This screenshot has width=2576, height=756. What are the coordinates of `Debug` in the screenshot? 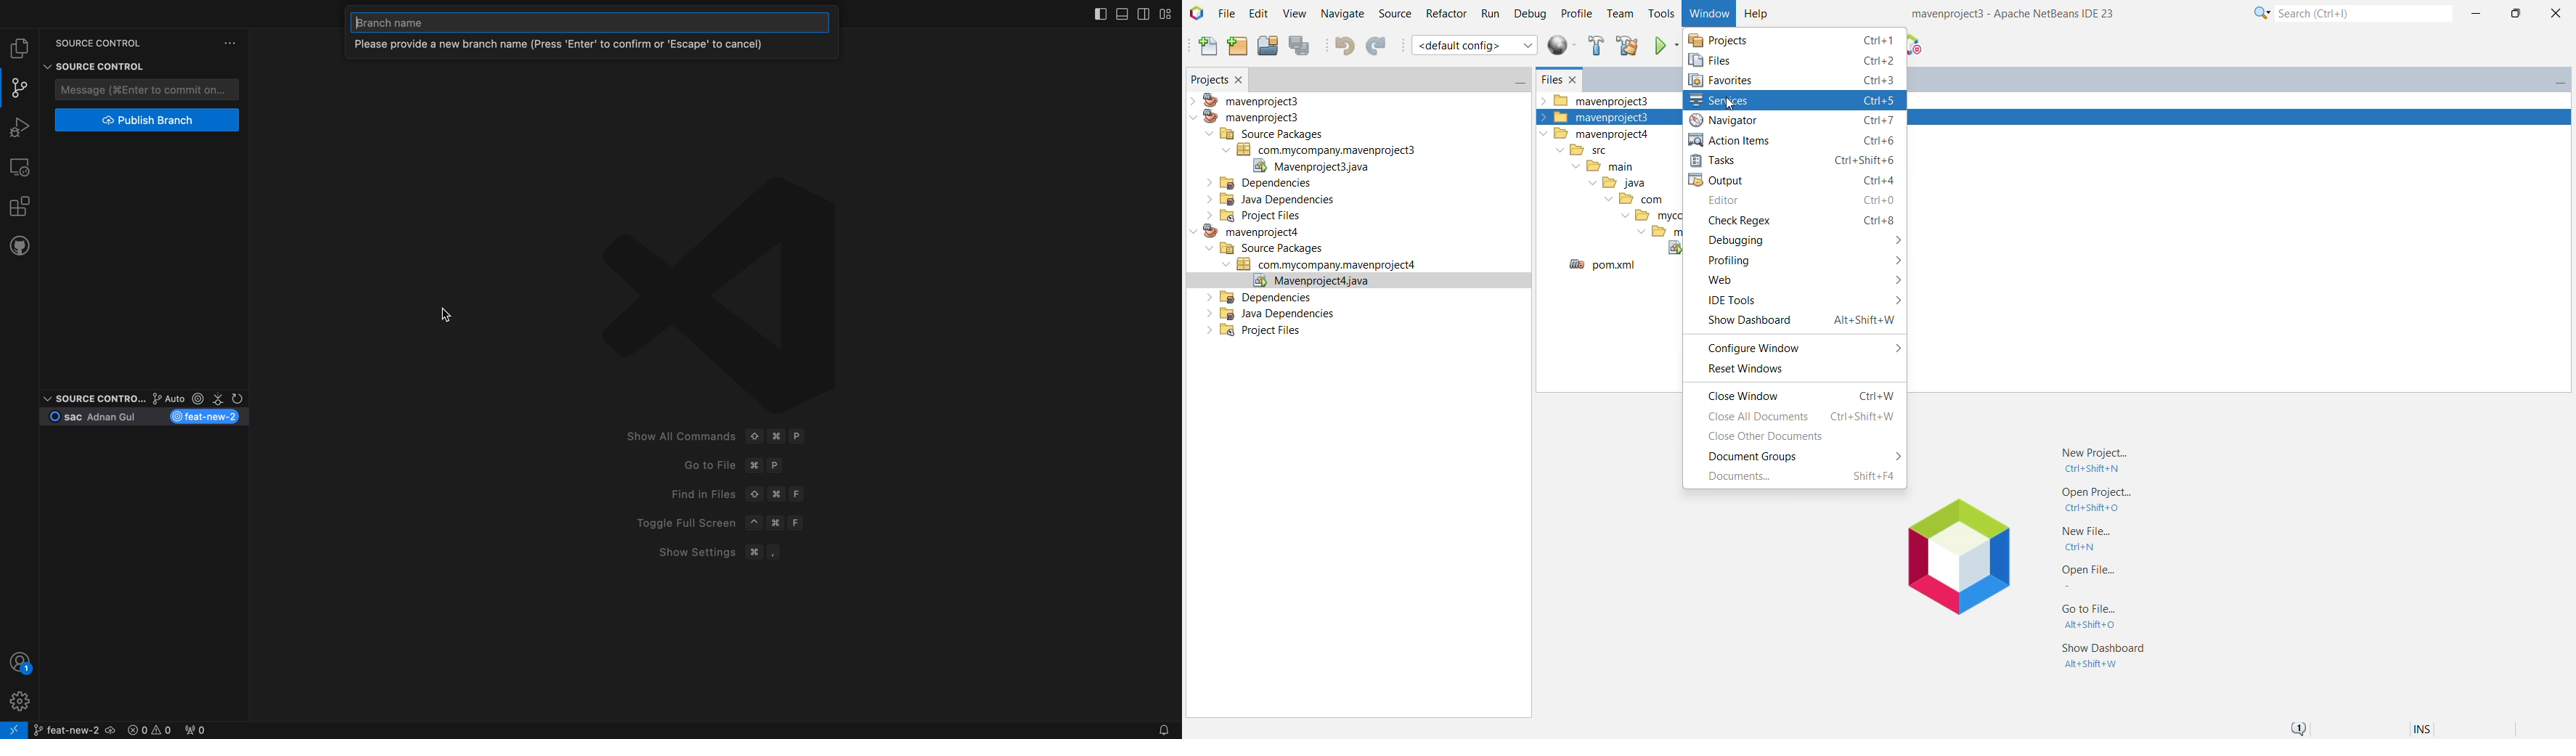 It's located at (1530, 15).